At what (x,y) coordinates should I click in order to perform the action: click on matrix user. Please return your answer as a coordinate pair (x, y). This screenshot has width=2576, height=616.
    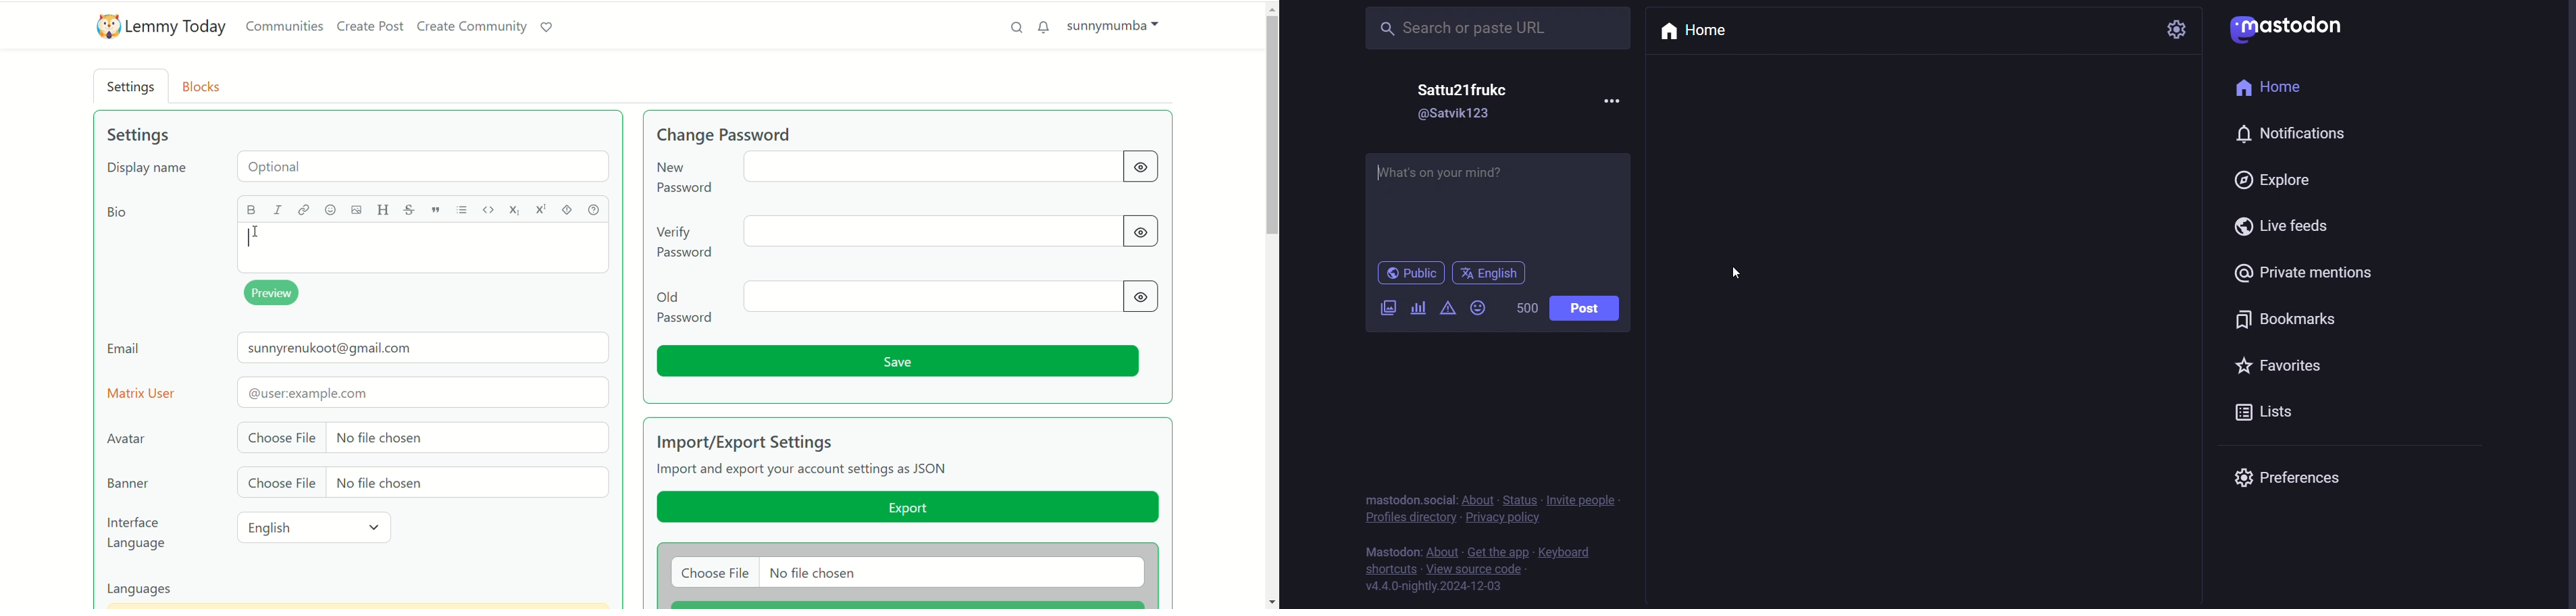
    Looking at the image, I should click on (359, 392).